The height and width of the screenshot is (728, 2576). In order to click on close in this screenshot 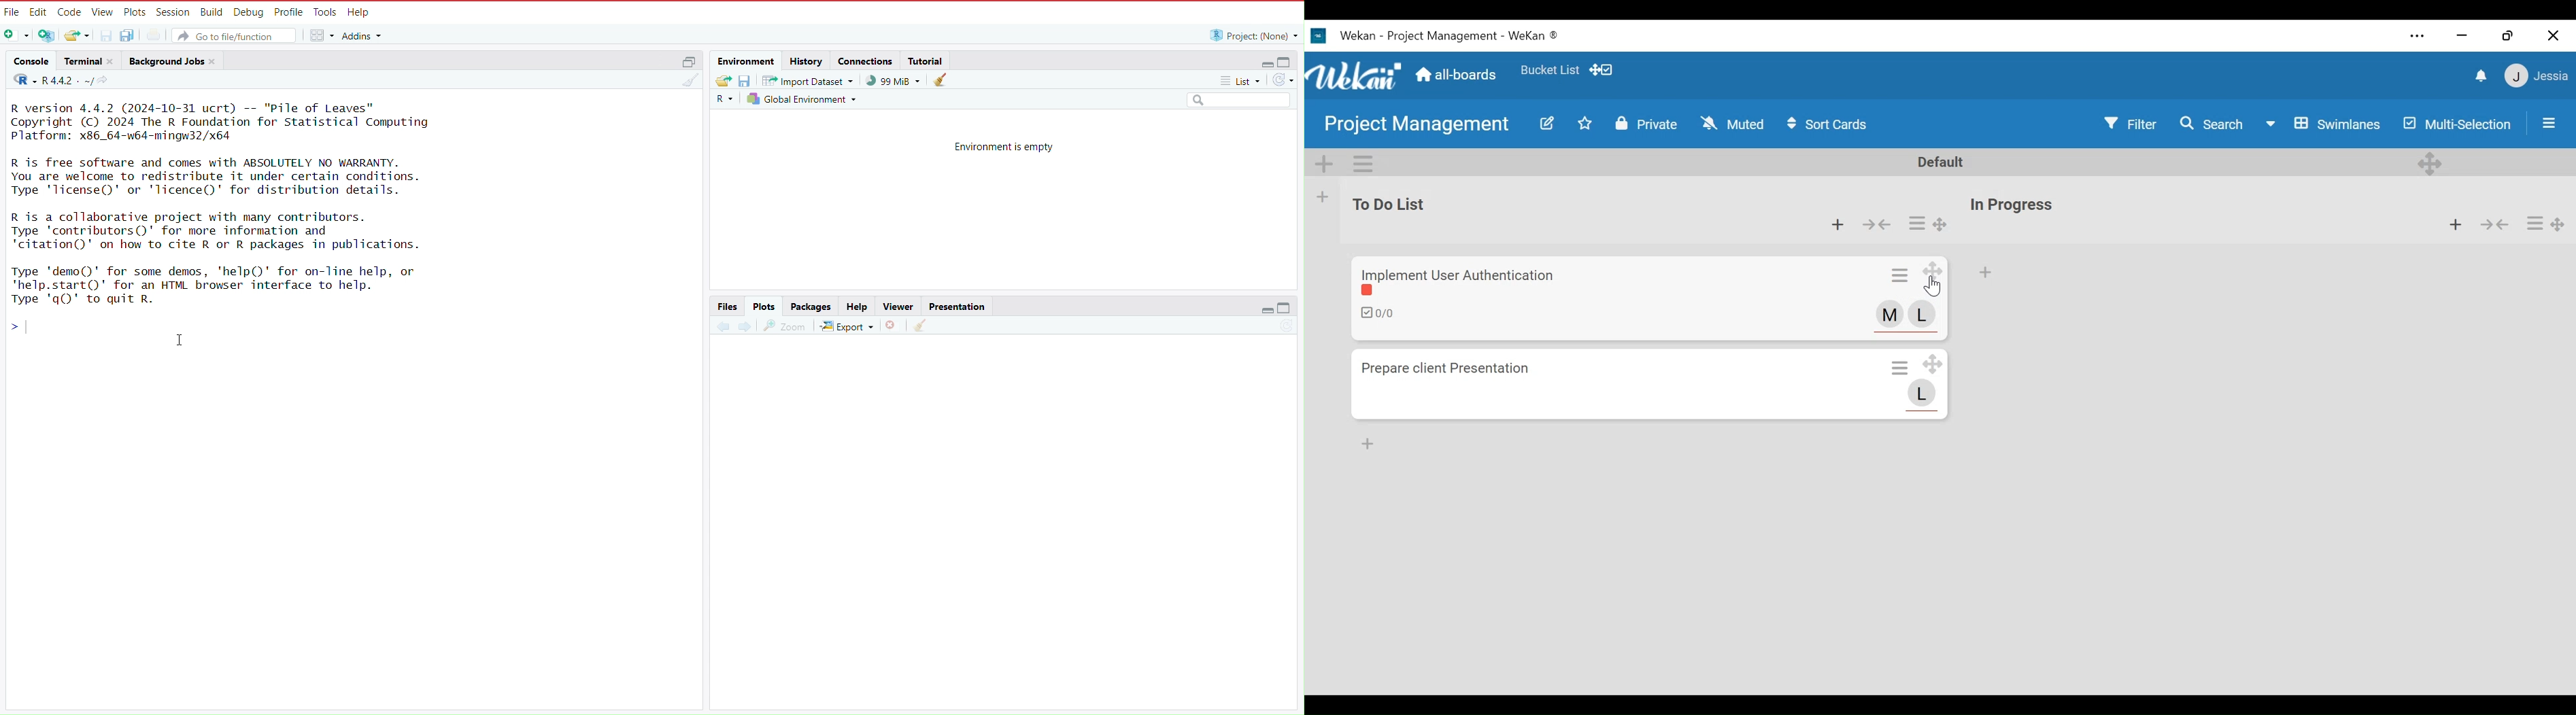, I will do `click(114, 61)`.